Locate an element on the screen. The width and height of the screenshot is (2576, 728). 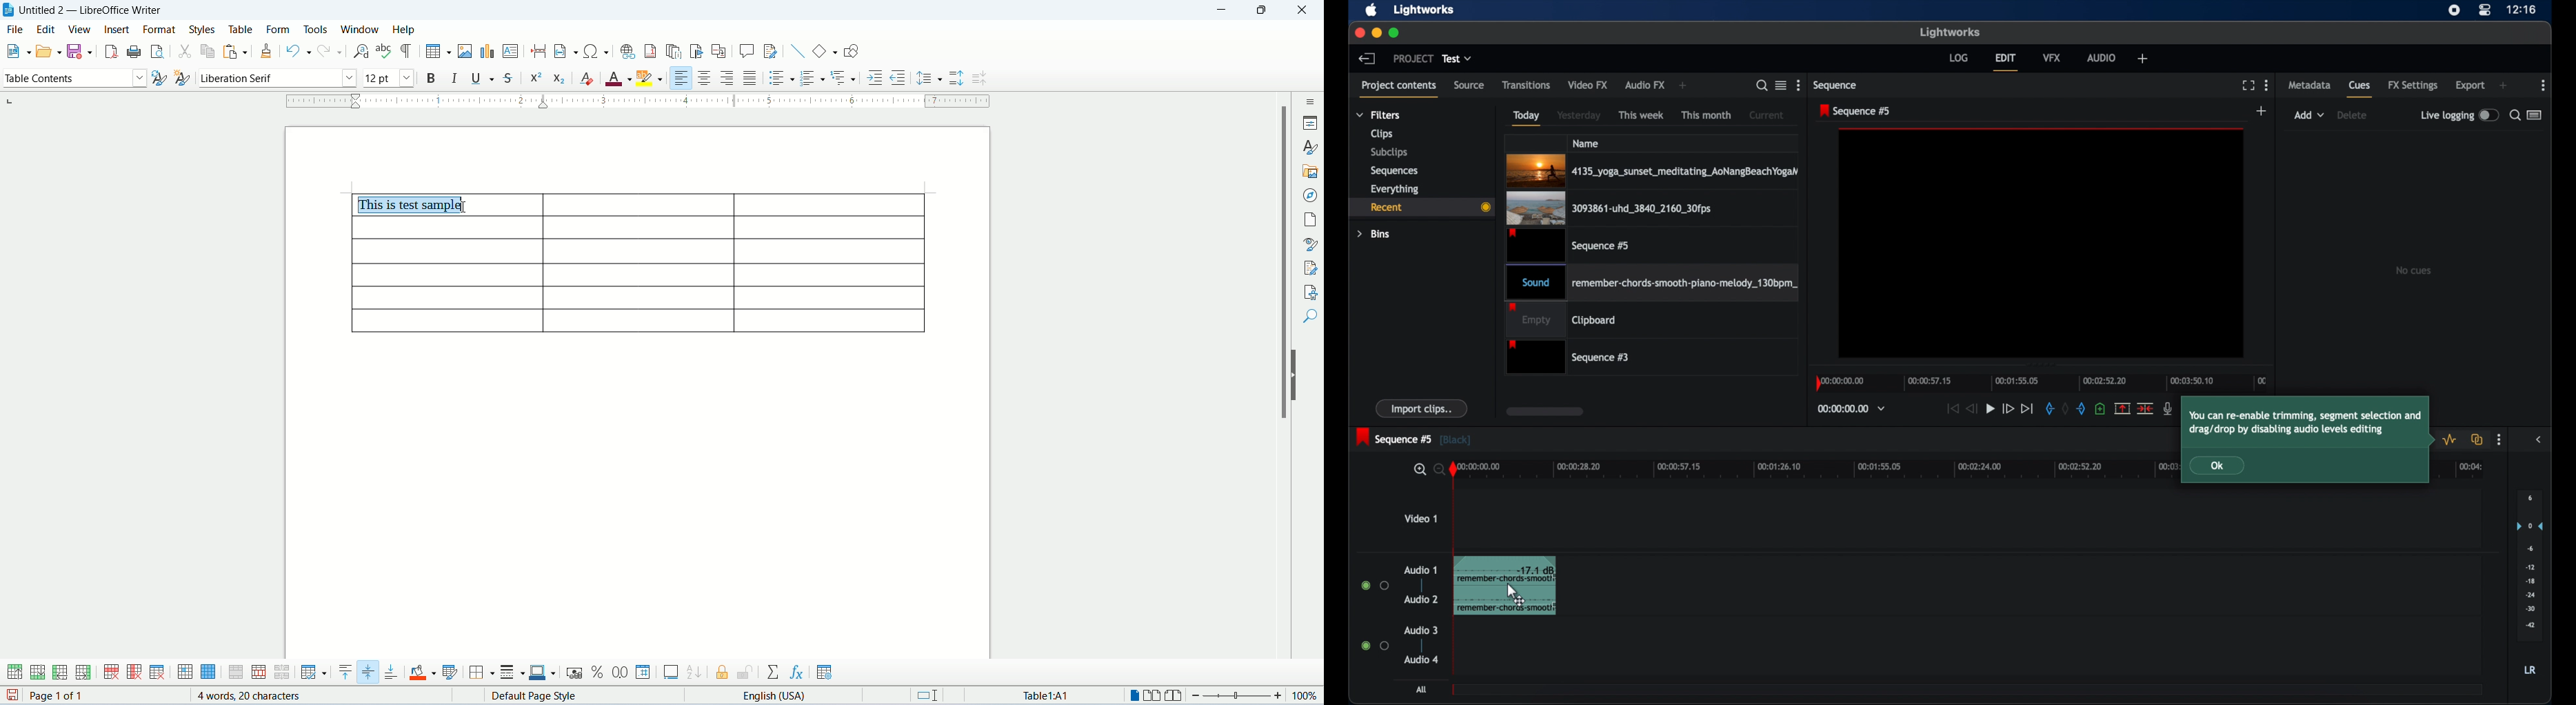
fx settings is located at coordinates (2413, 86).